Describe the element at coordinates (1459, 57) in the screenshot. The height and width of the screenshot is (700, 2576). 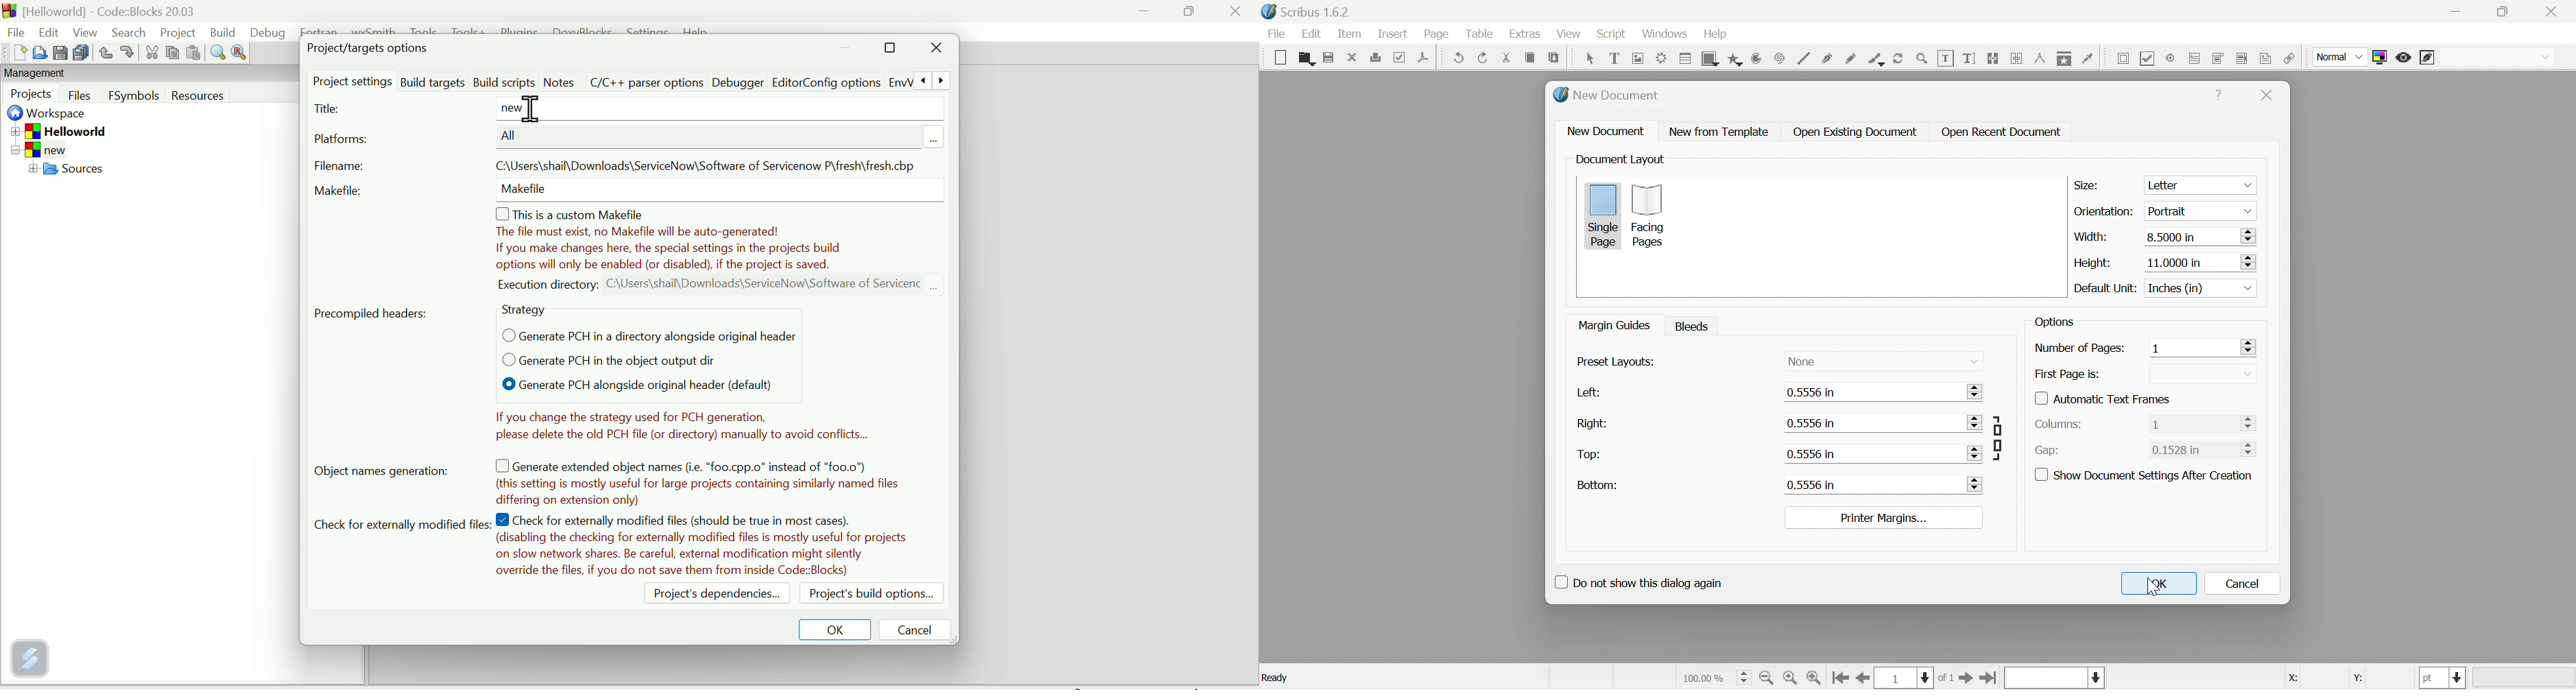
I see `undo` at that location.